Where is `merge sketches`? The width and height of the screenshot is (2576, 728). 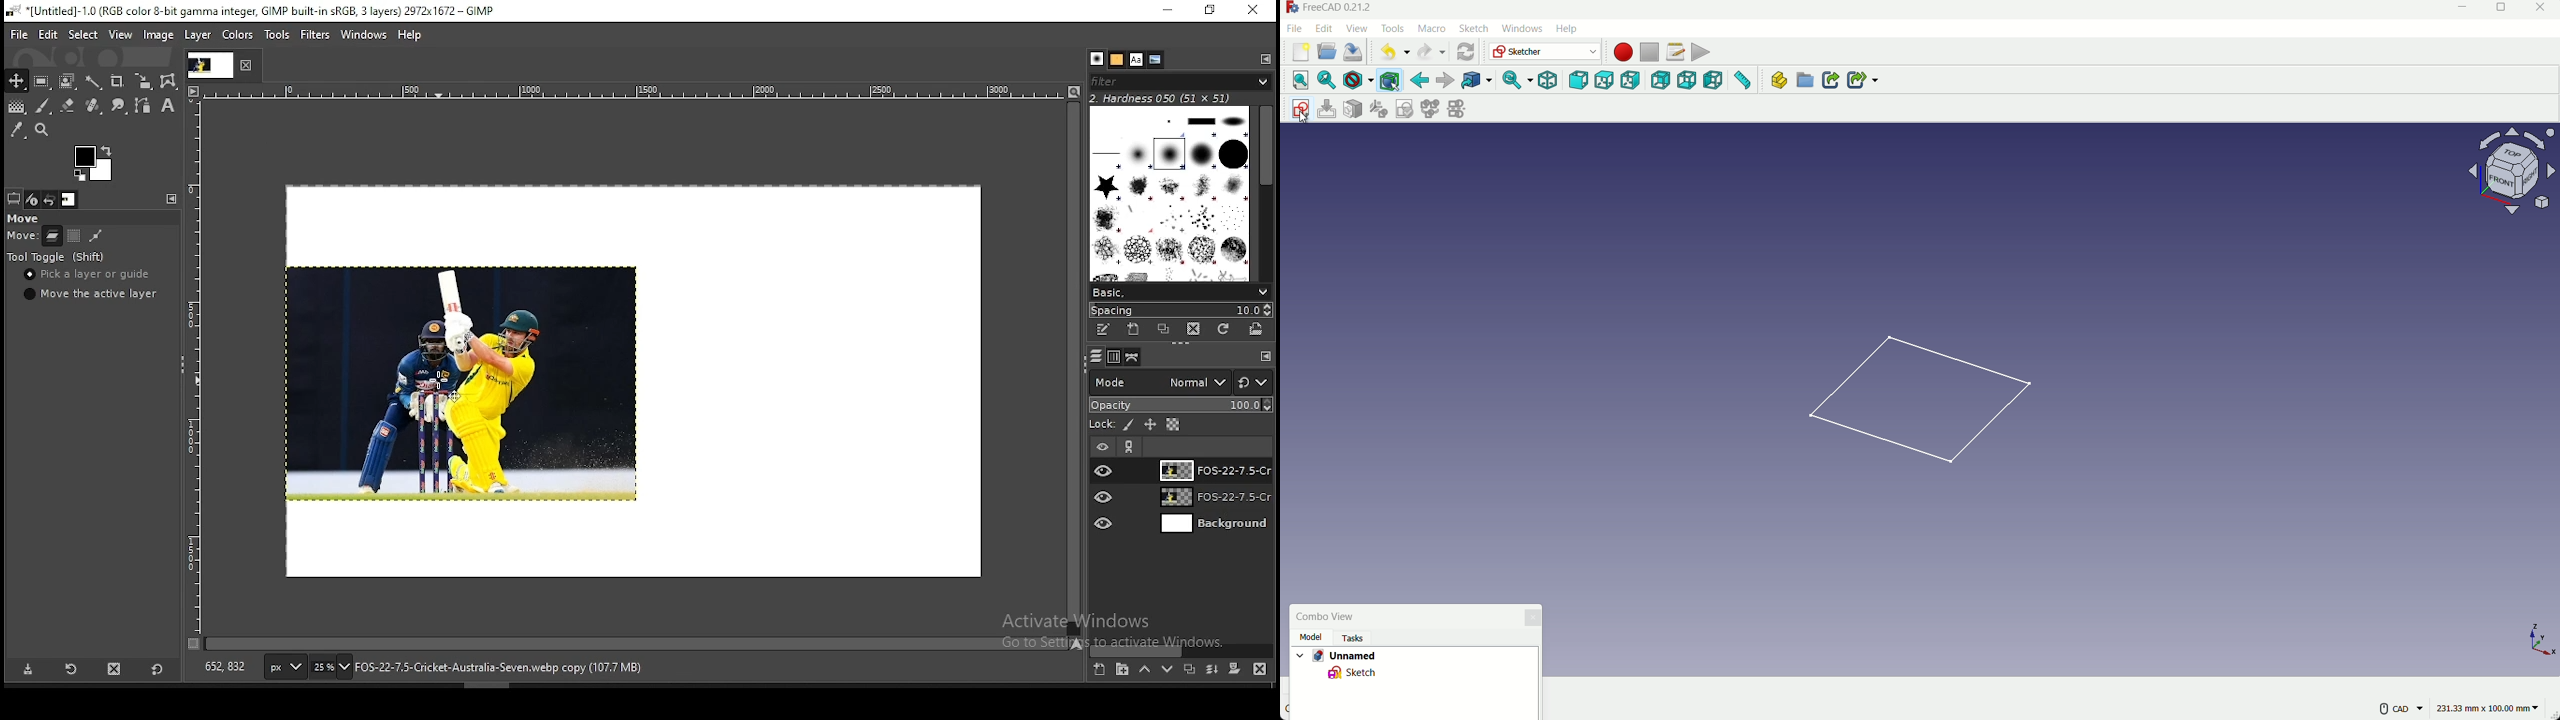 merge sketches is located at coordinates (1429, 108).